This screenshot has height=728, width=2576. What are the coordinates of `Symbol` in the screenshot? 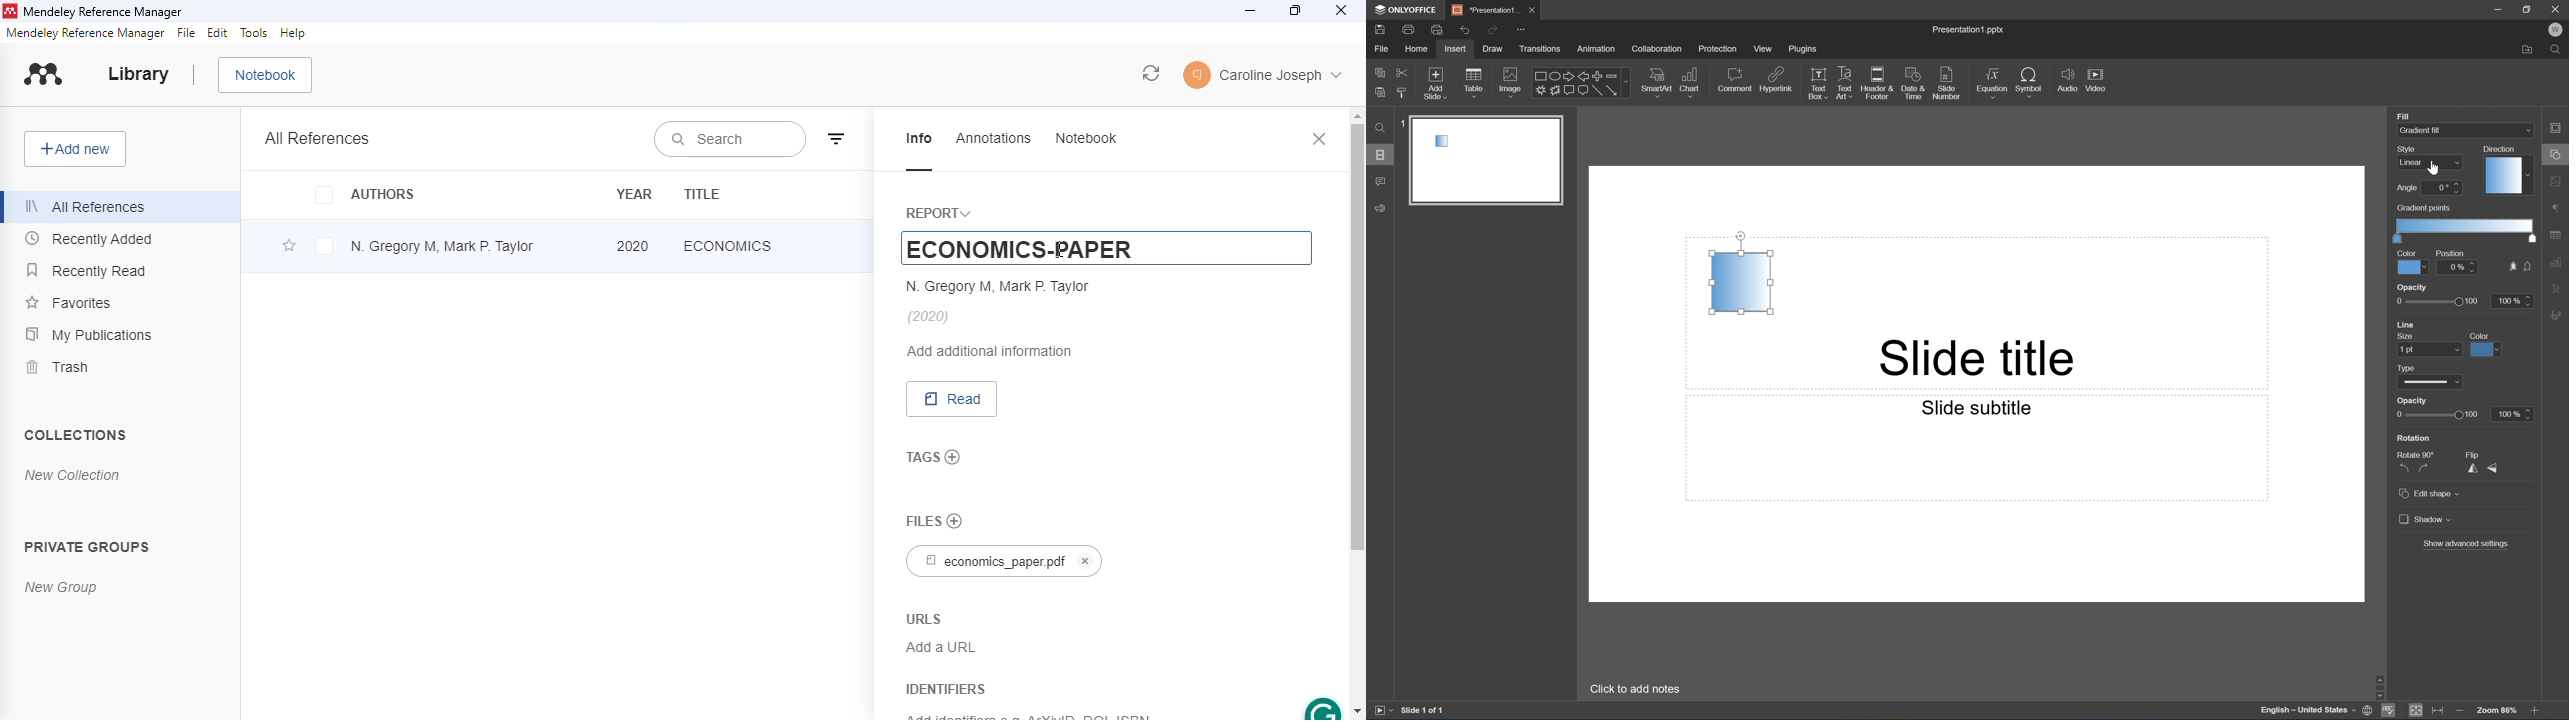 It's located at (2029, 81).